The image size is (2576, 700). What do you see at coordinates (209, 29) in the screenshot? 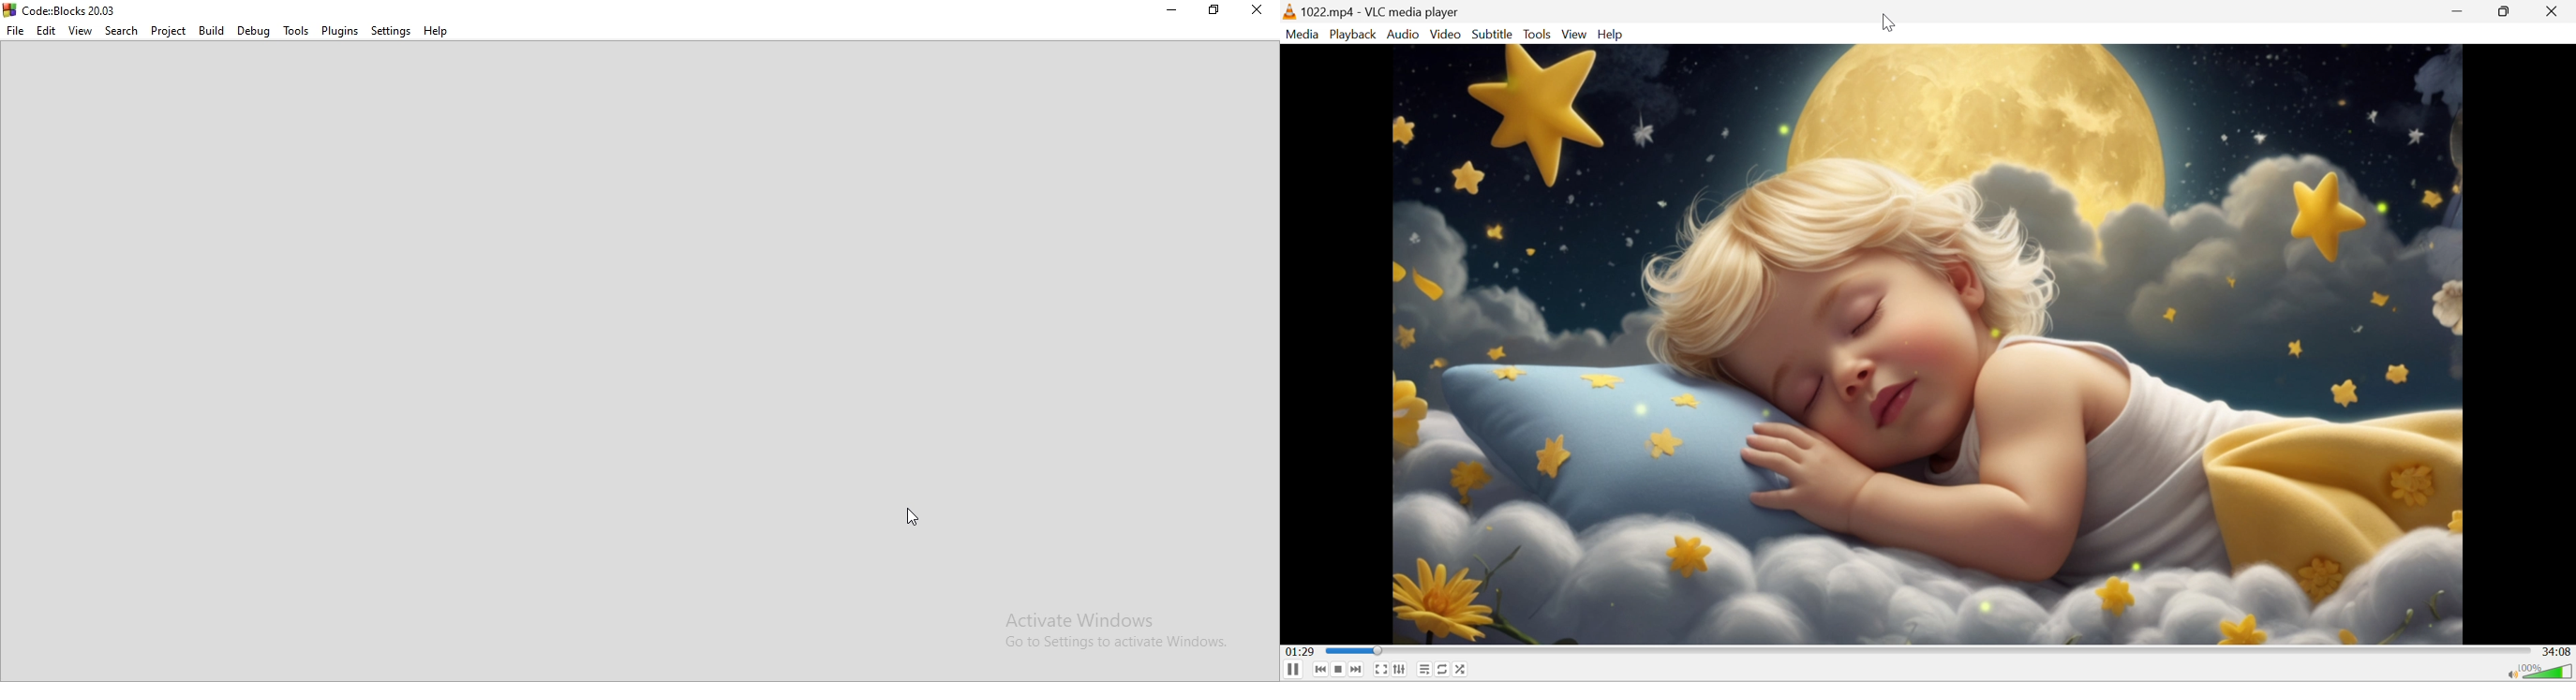
I see `Build ` at bounding box center [209, 29].